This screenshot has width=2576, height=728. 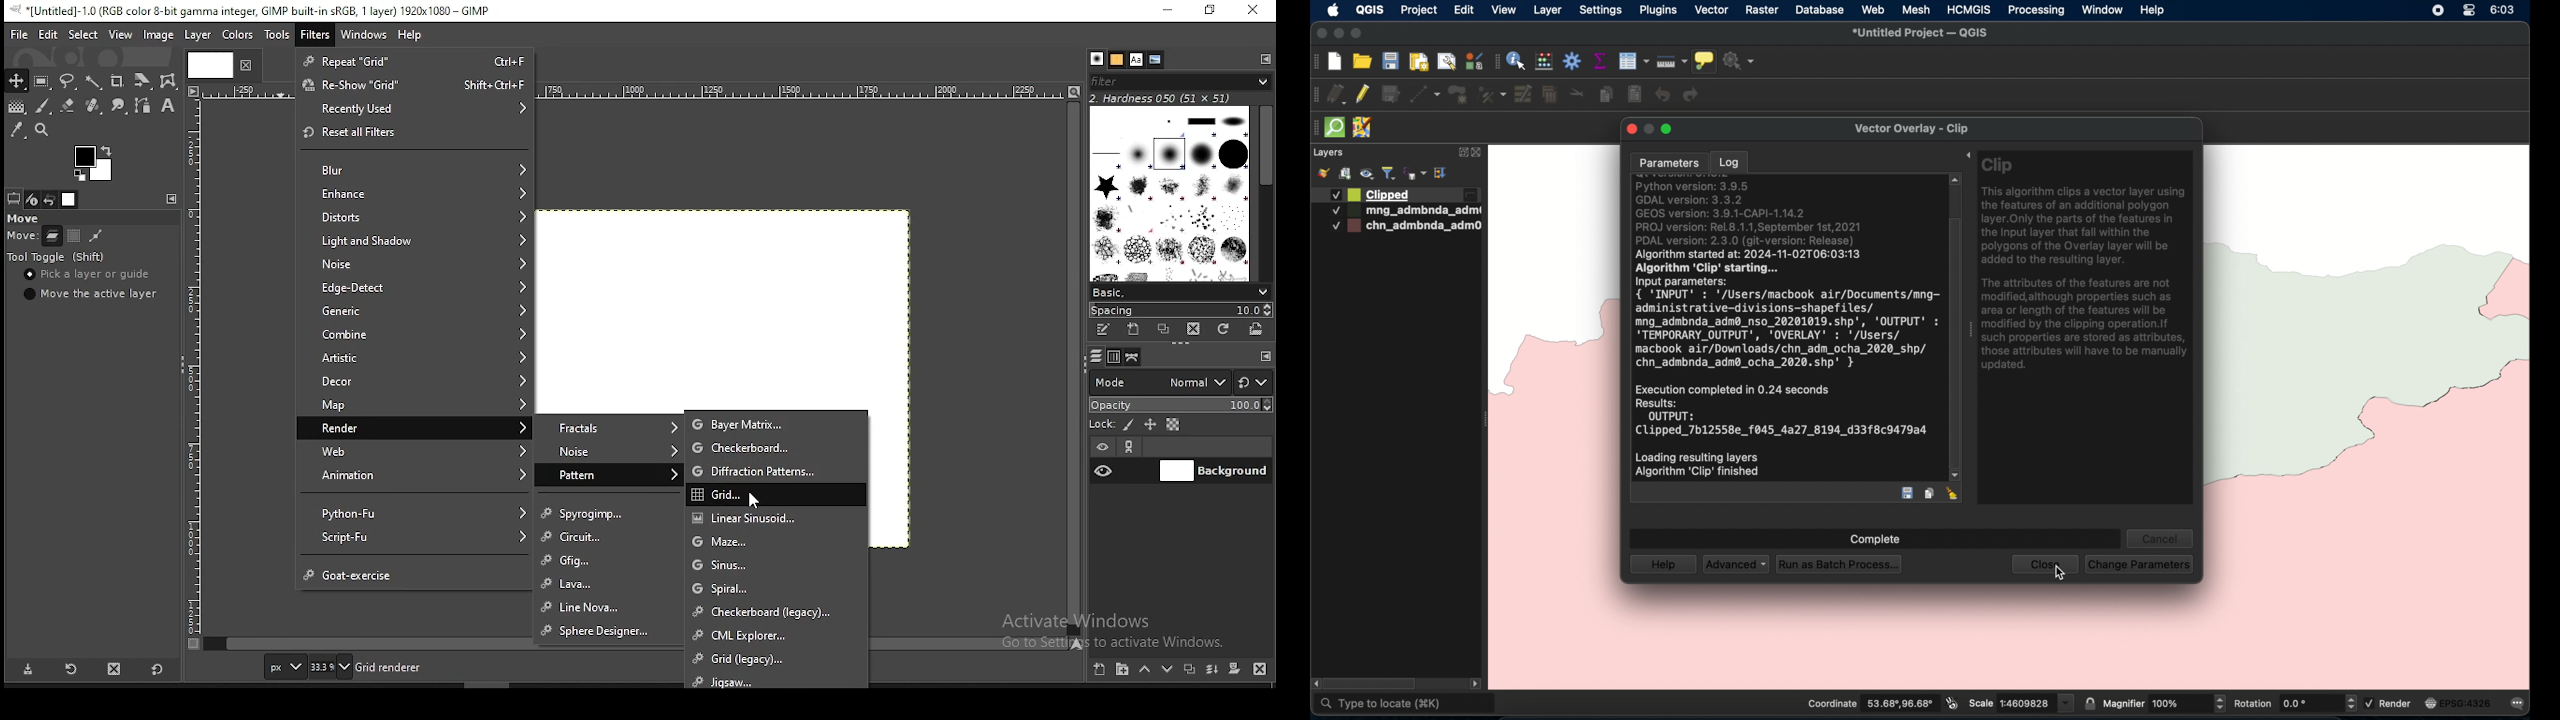 I want to click on move channels, so click(x=75, y=235).